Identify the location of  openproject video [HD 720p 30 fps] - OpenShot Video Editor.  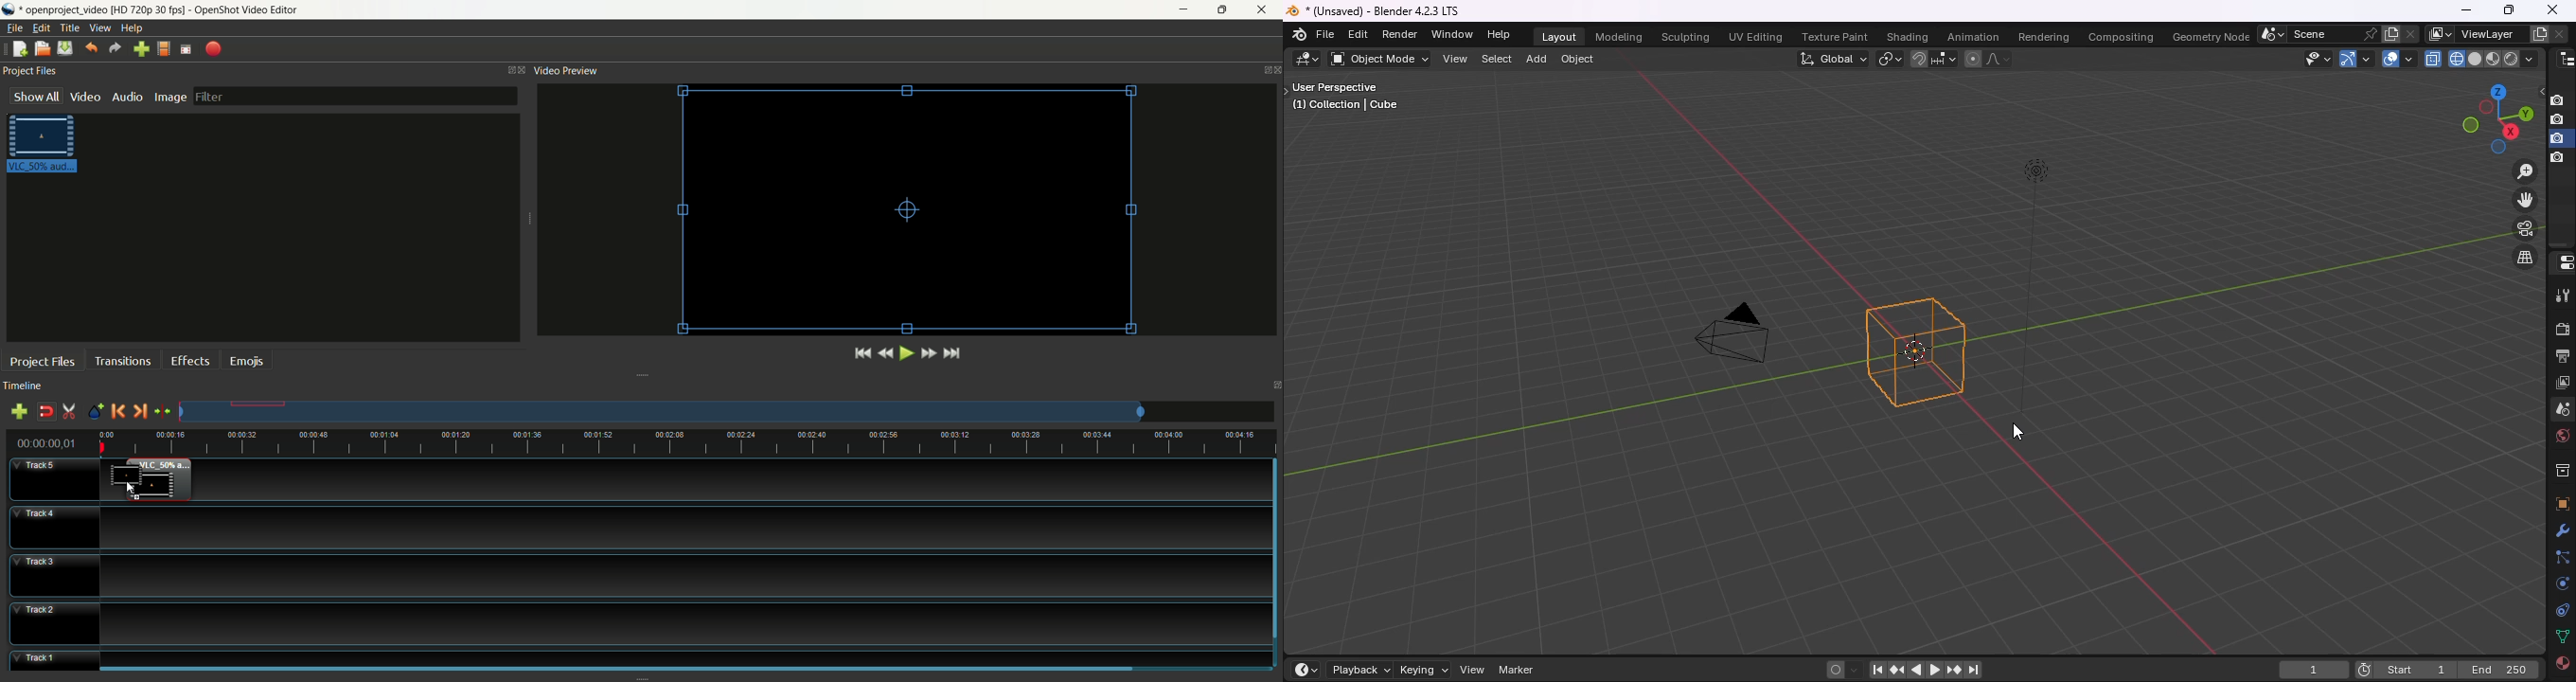
(160, 9).